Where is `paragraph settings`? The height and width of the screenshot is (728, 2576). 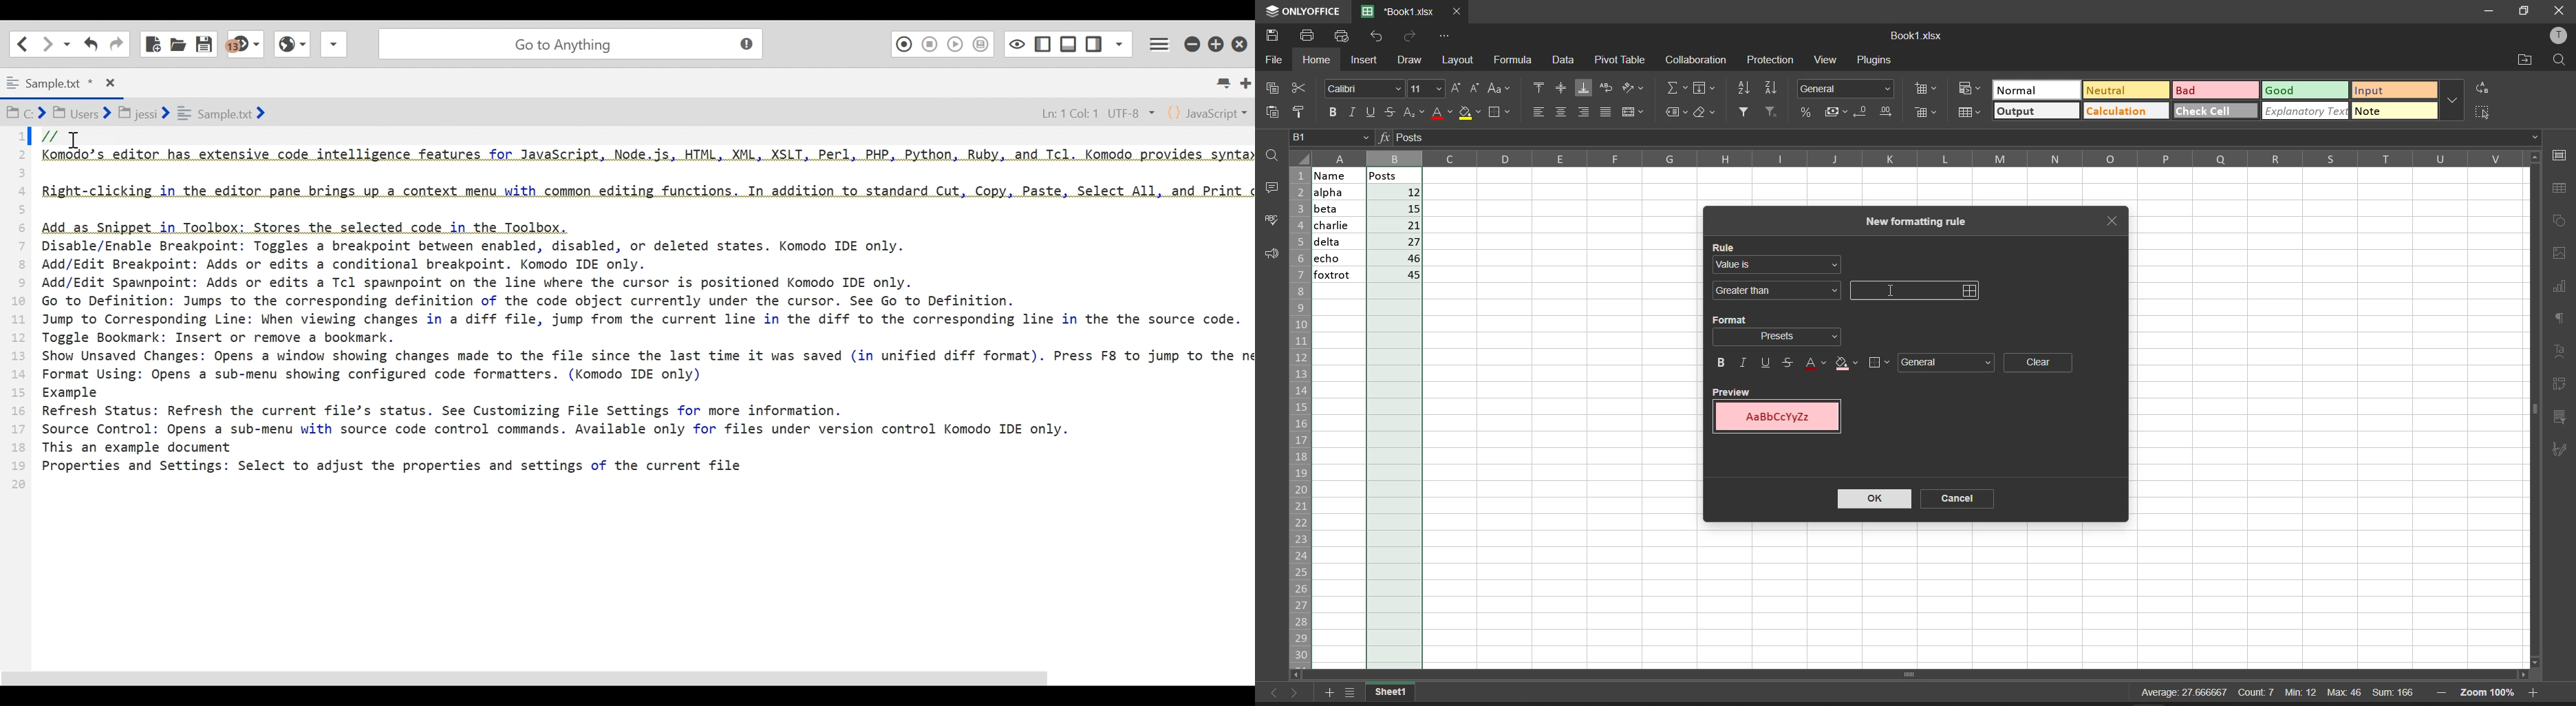 paragraph settings is located at coordinates (2564, 317).